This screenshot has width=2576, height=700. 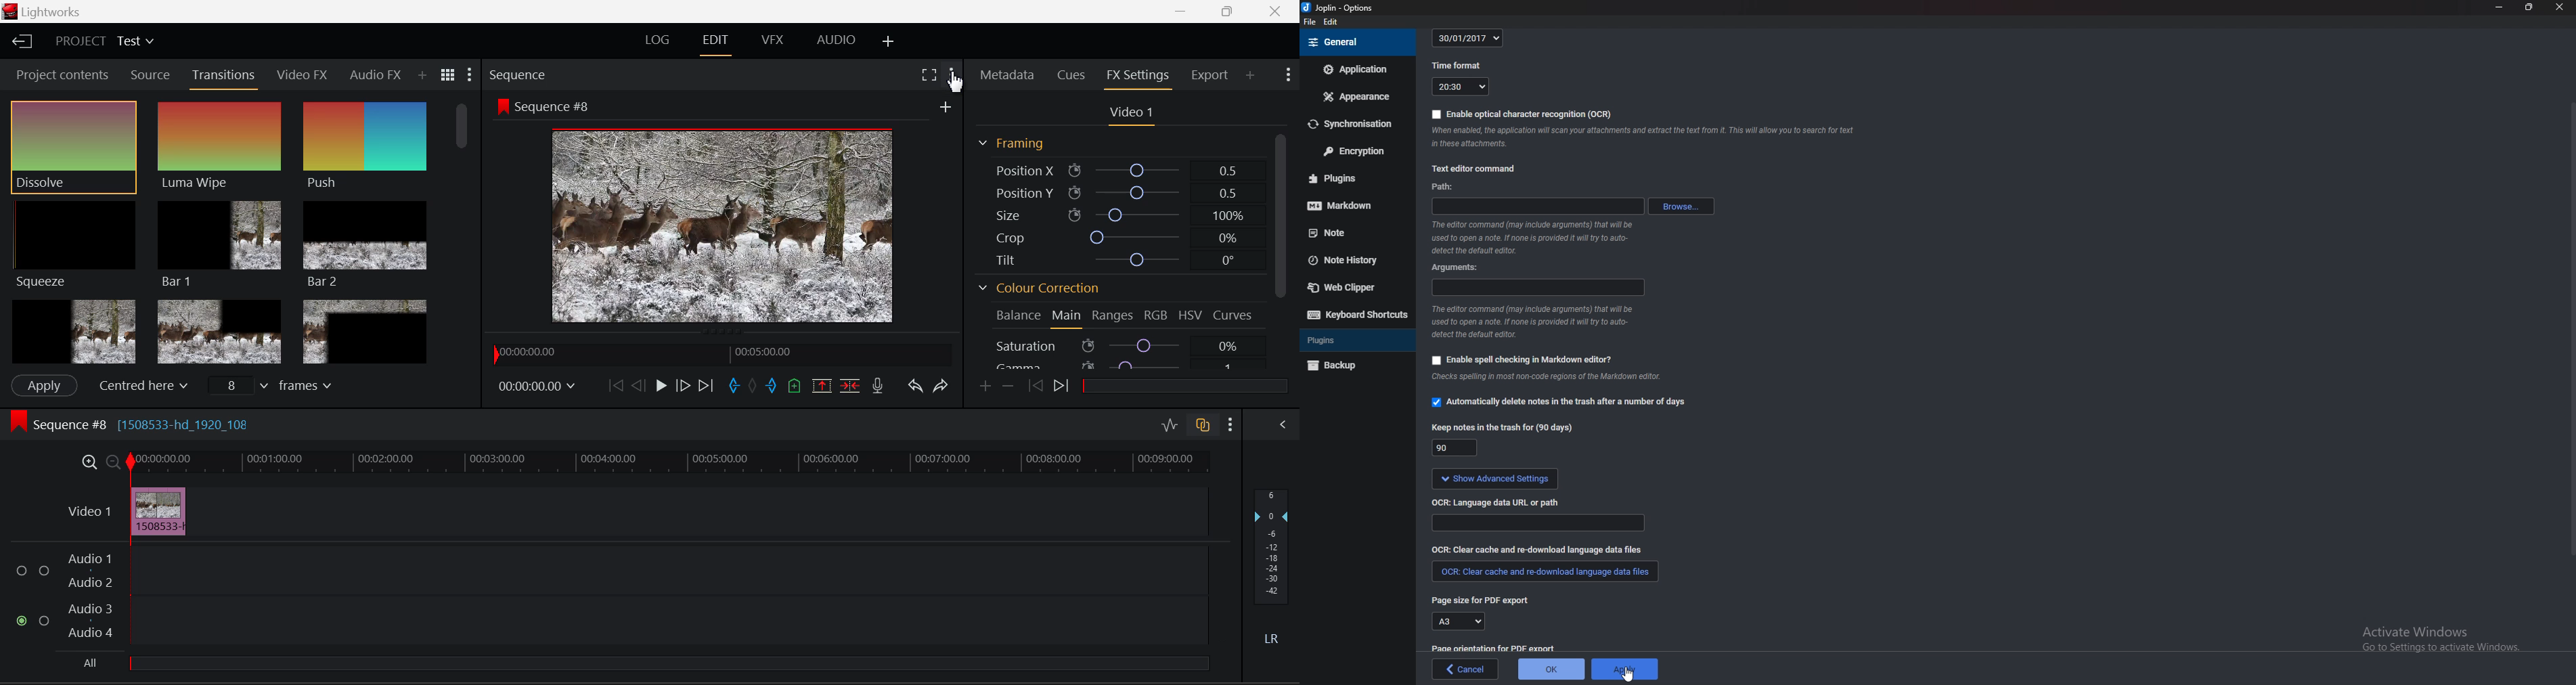 What do you see at coordinates (1355, 95) in the screenshot?
I see `Appearance` at bounding box center [1355, 95].